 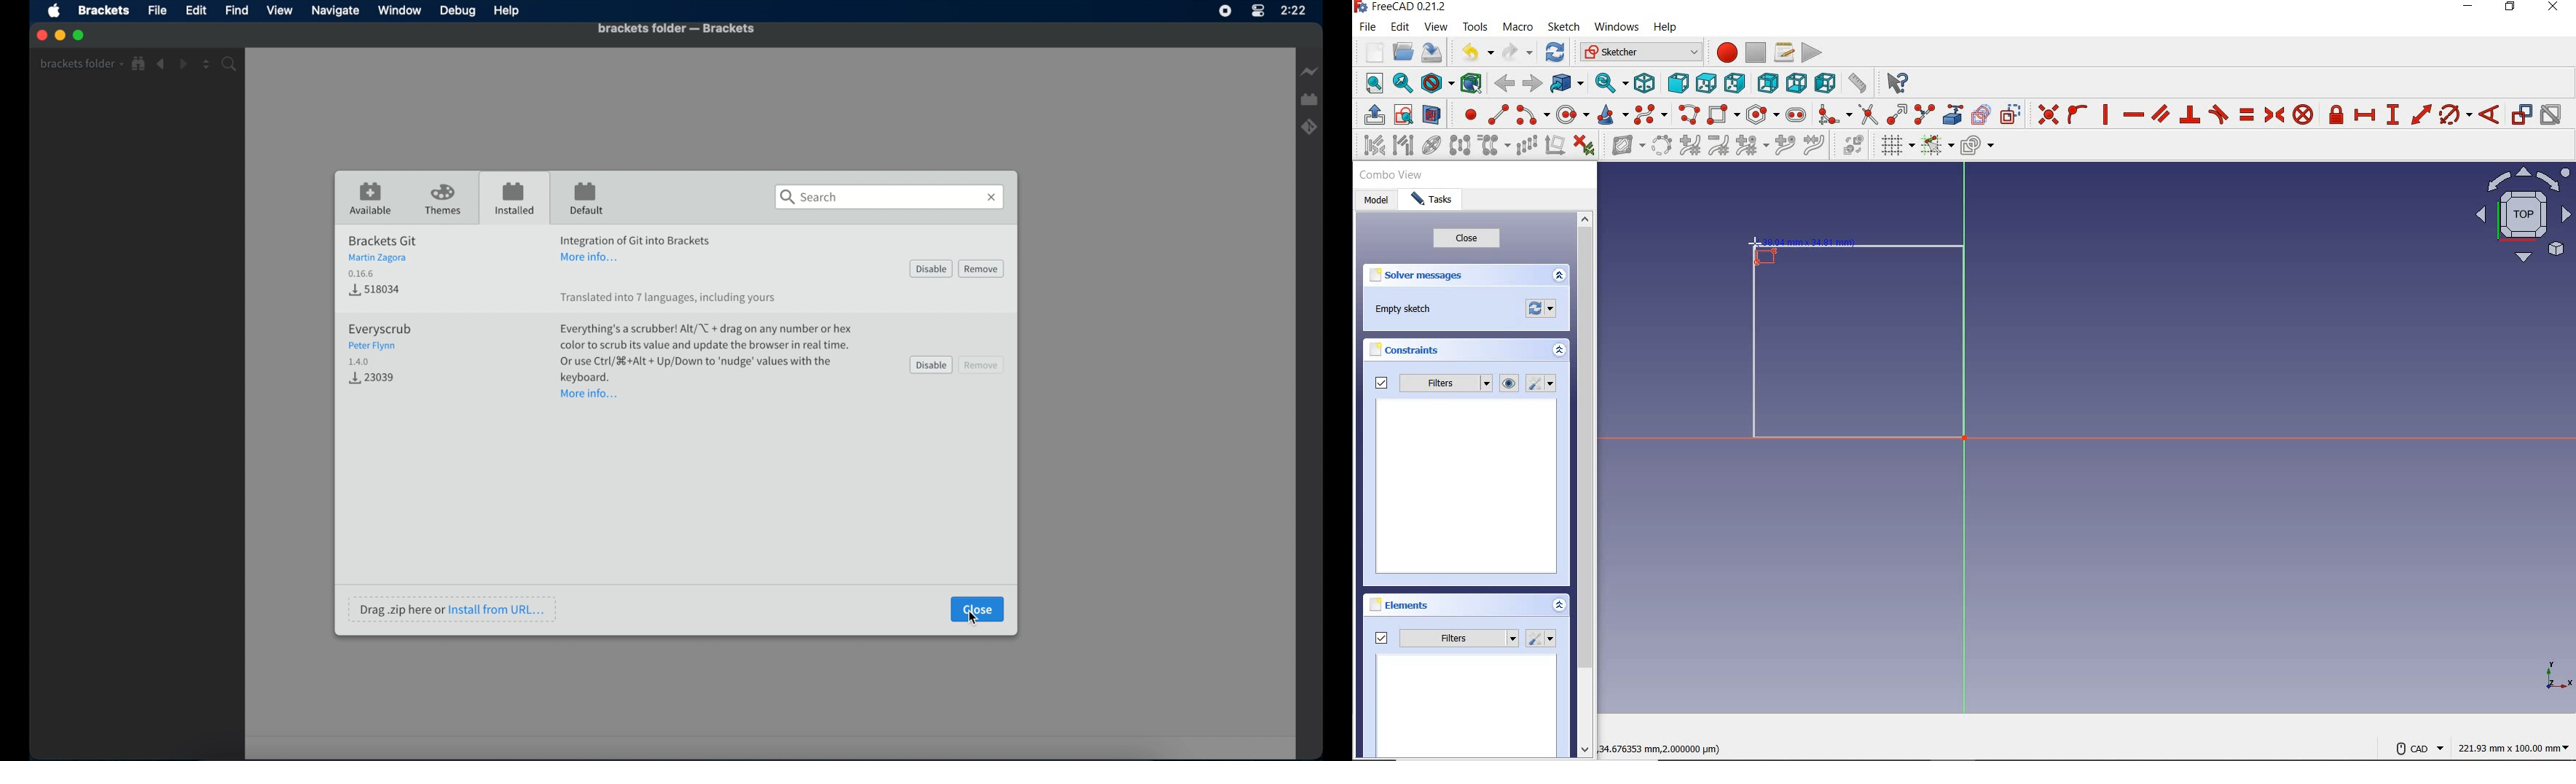 What do you see at coordinates (1565, 27) in the screenshot?
I see `sketch` at bounding box center [1565, 27].